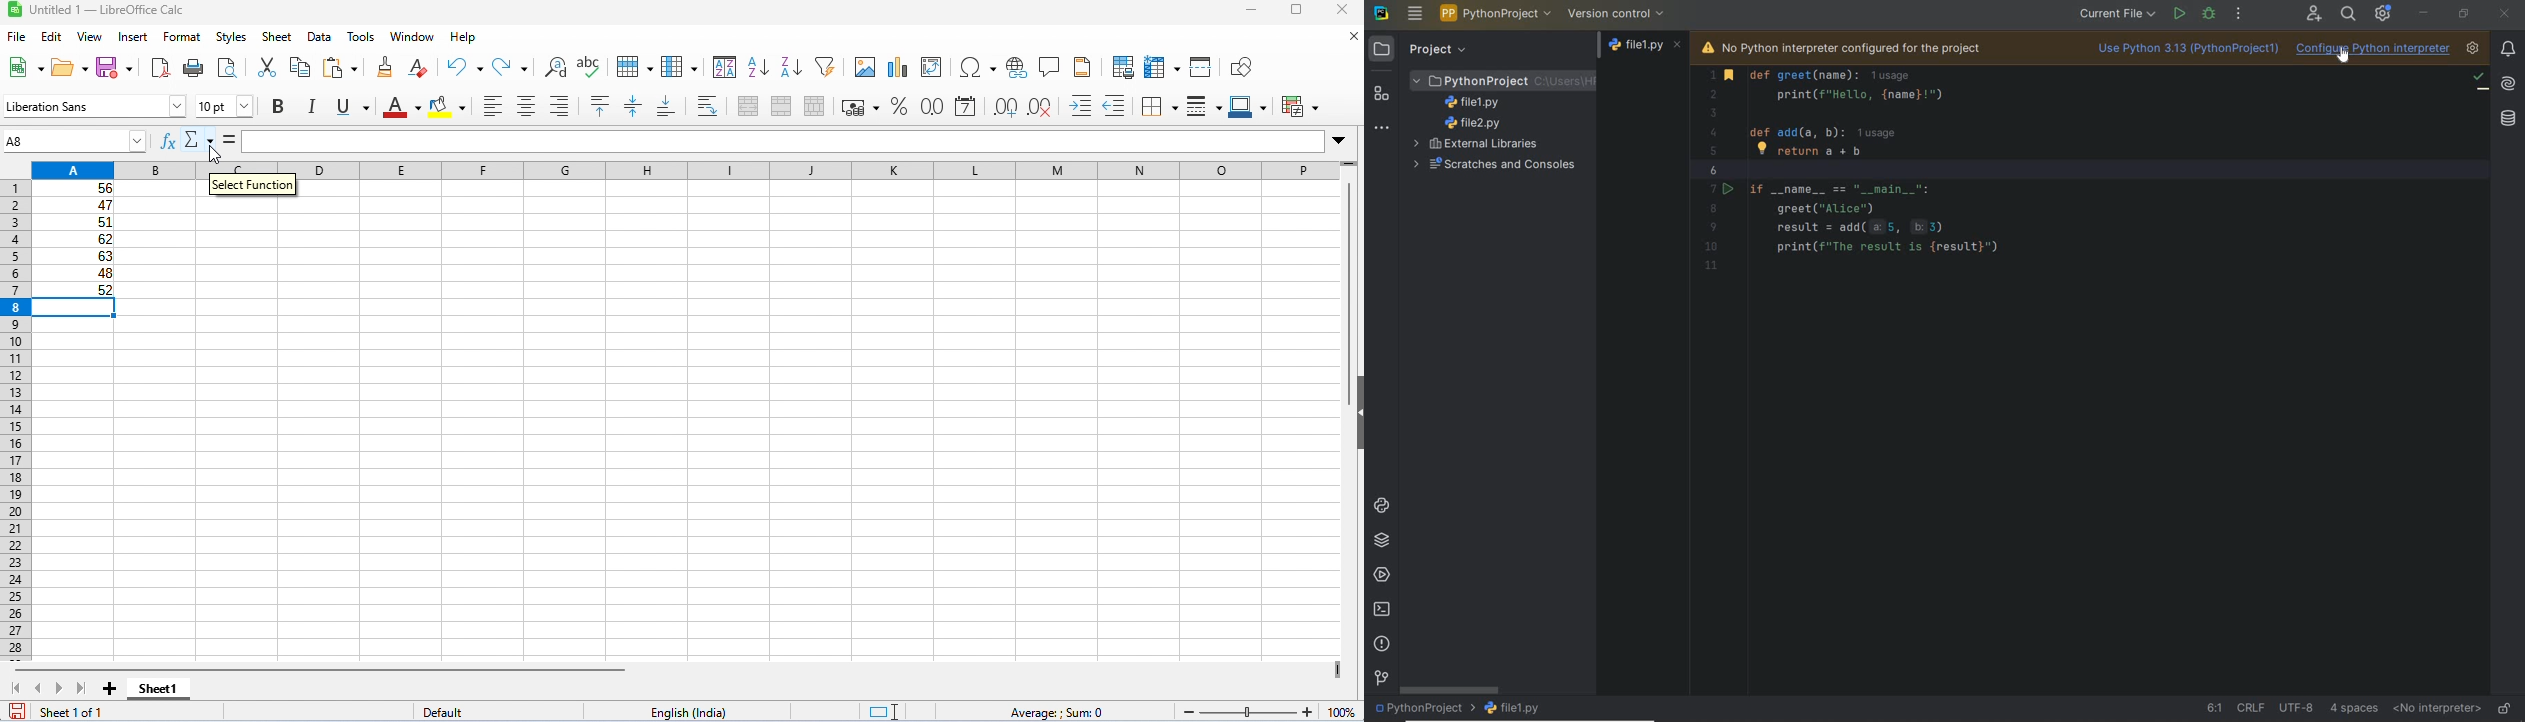 Image resolution: width=2548 pixels, height=728 pixels. Describe the element at coordinates (897, 68) in the screenshot. I see `insert chart` at that location.